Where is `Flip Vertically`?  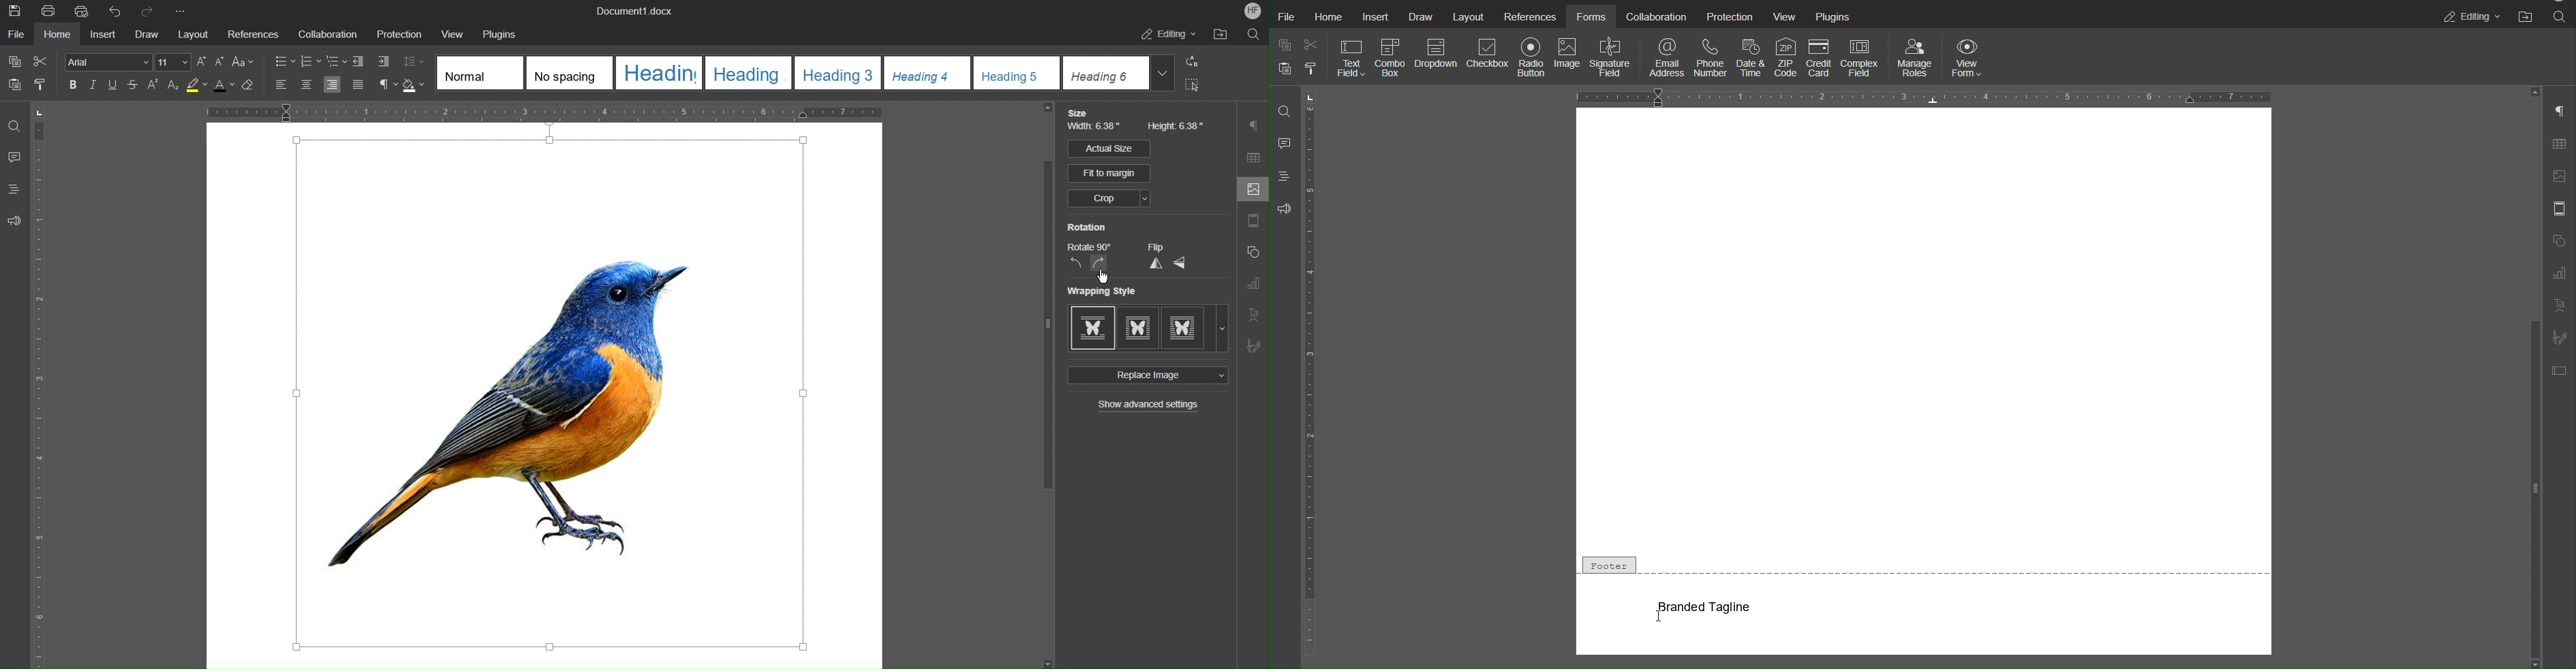
Flip Vertically is located at coordinates (1156, 264).